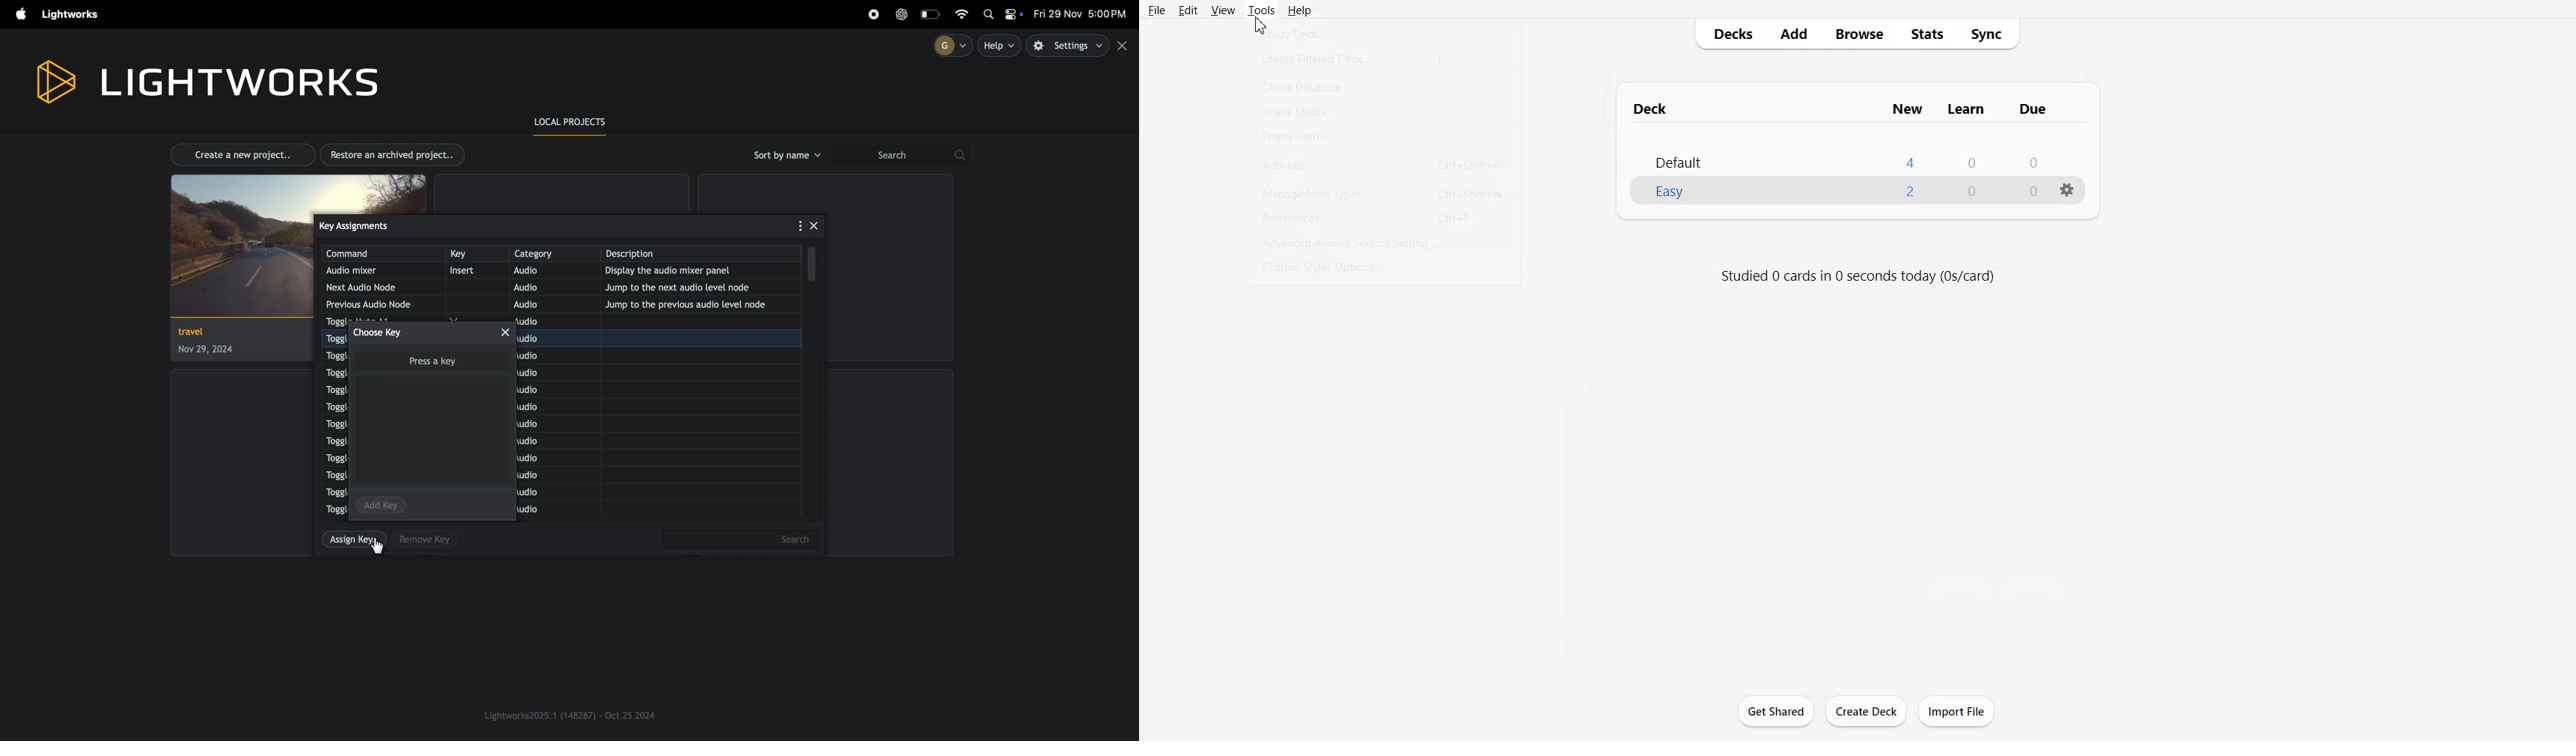 Image resolution: width=2576 pixels, height=756 pixels. I want to click on battery, so click(932, 14).